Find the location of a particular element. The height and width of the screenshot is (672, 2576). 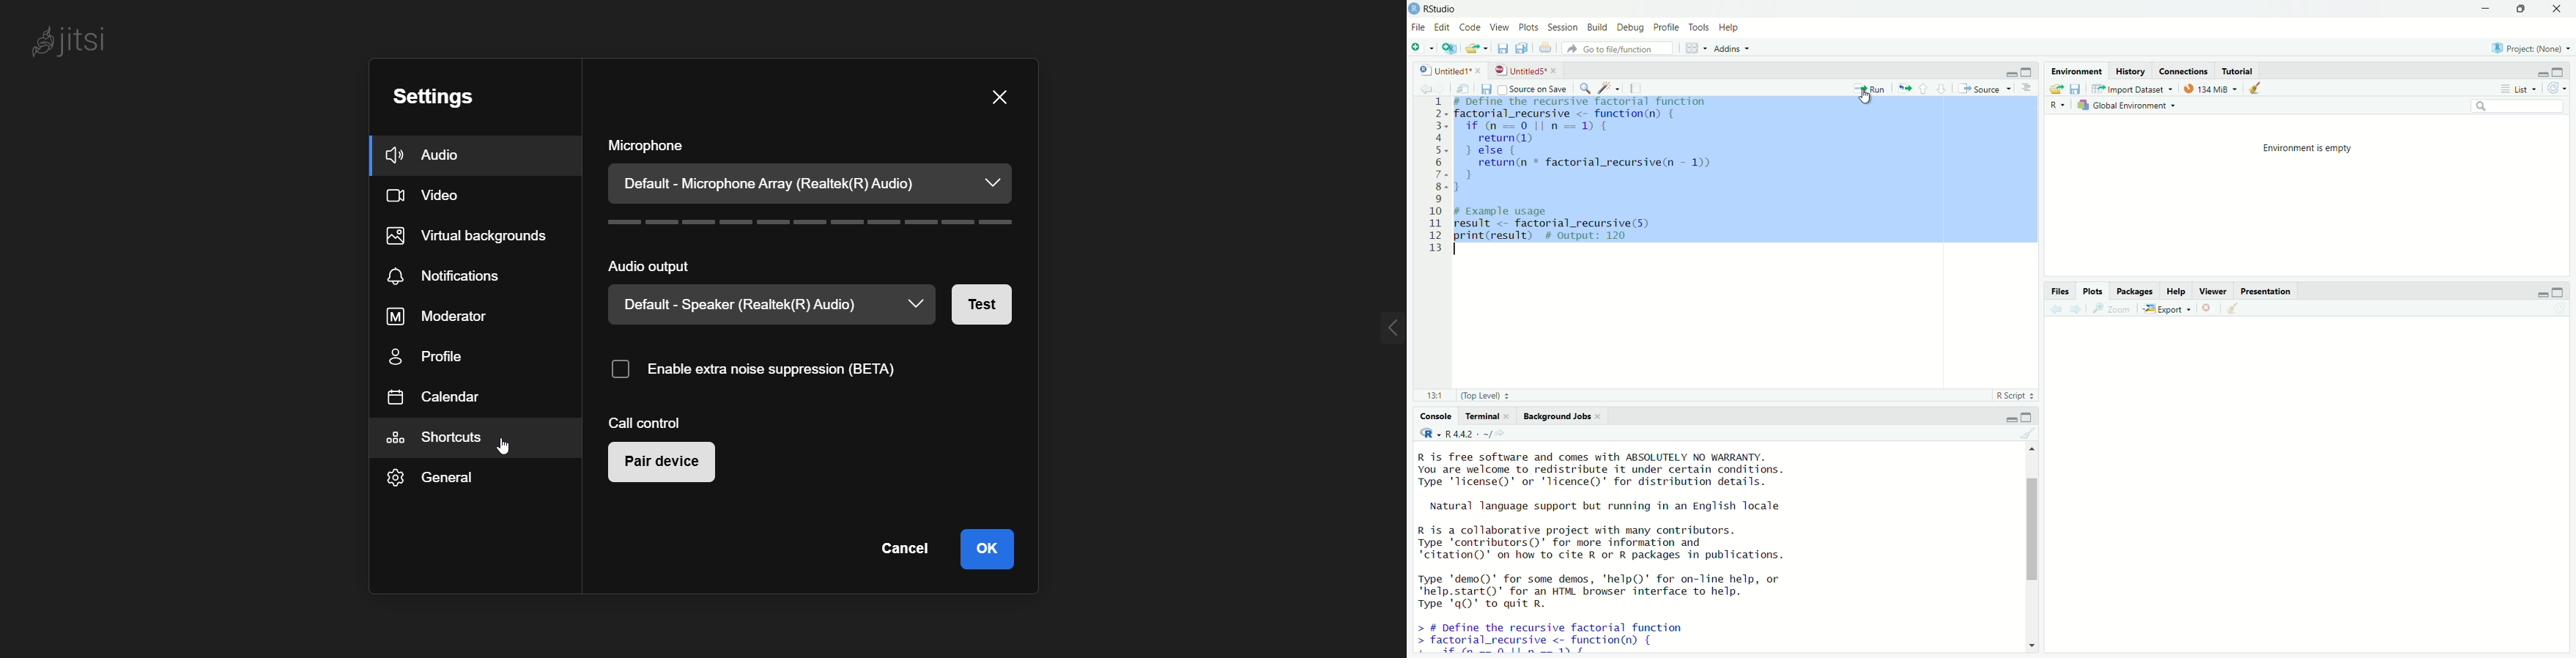

Text cursor is located at coordinates (1864, 101).